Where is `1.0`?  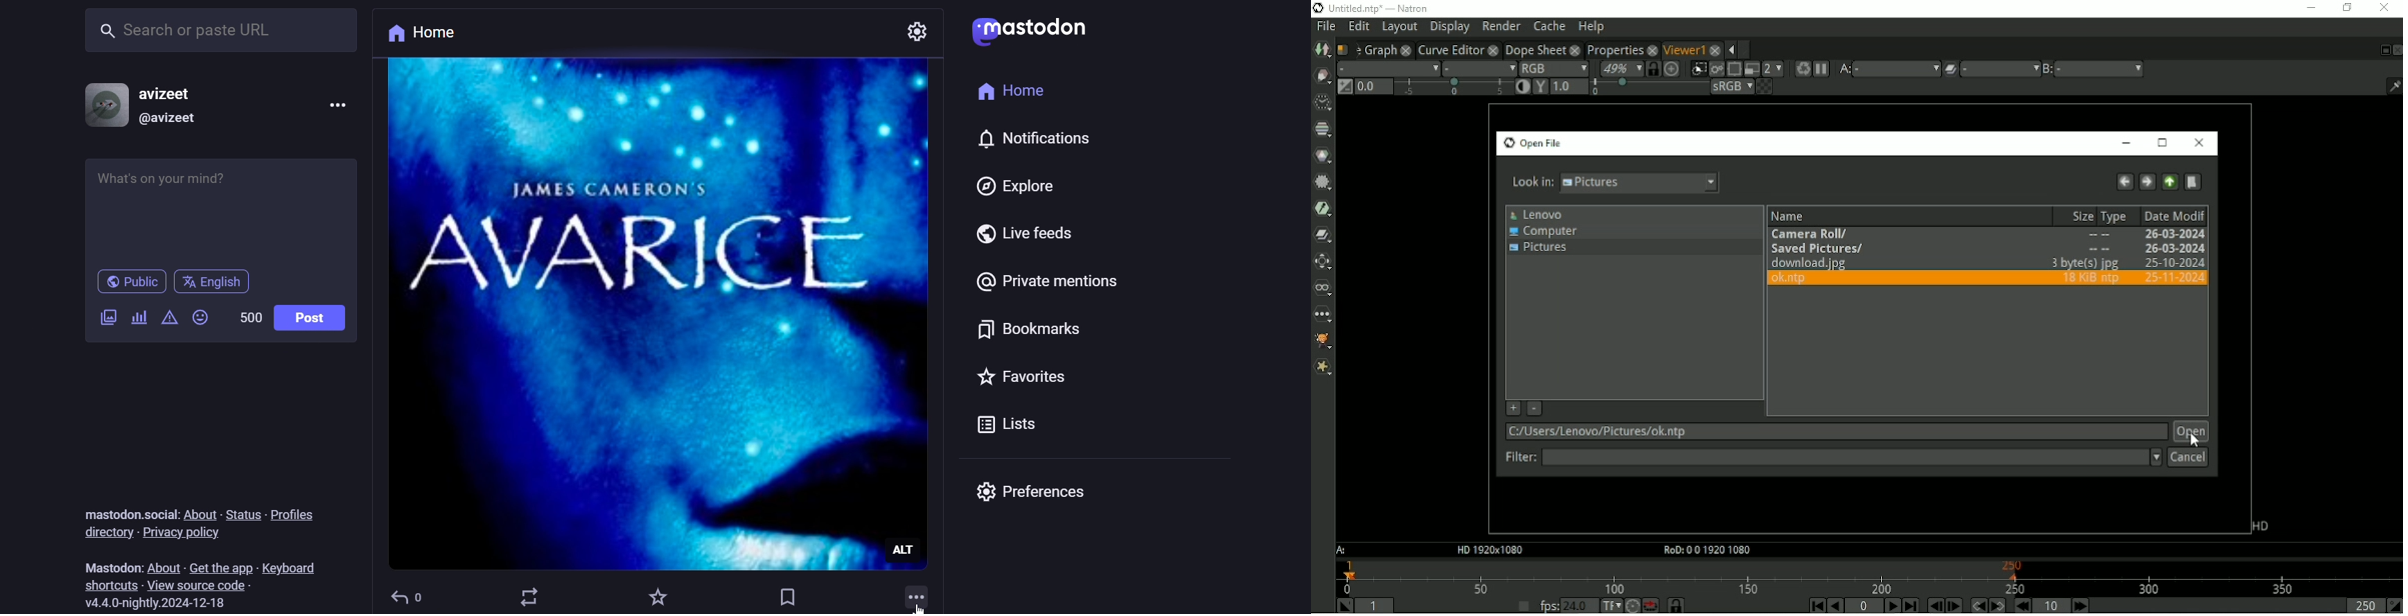 1.0 is located at coordinates (1569, 87).